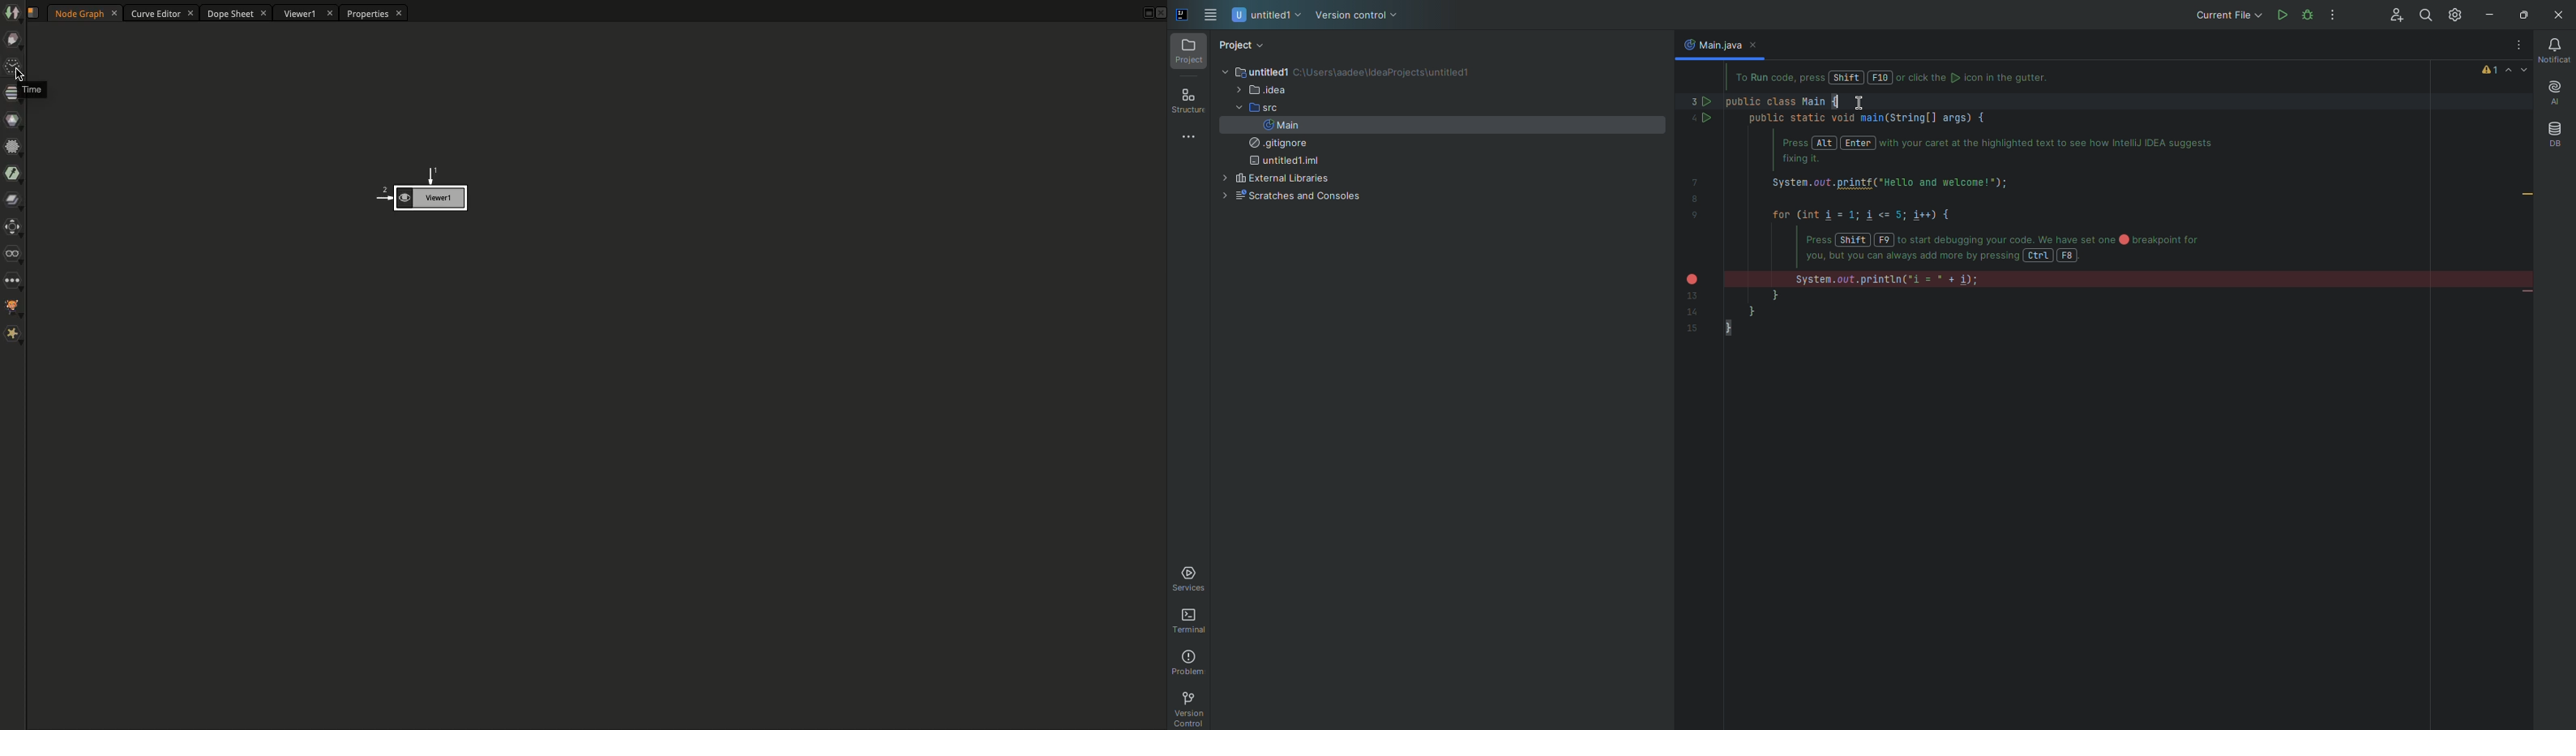 This screenshot has height=756, width=2576. Describe the element at coordinates (2391, 15) in the screenshot. I see `Code With Me` at that location.